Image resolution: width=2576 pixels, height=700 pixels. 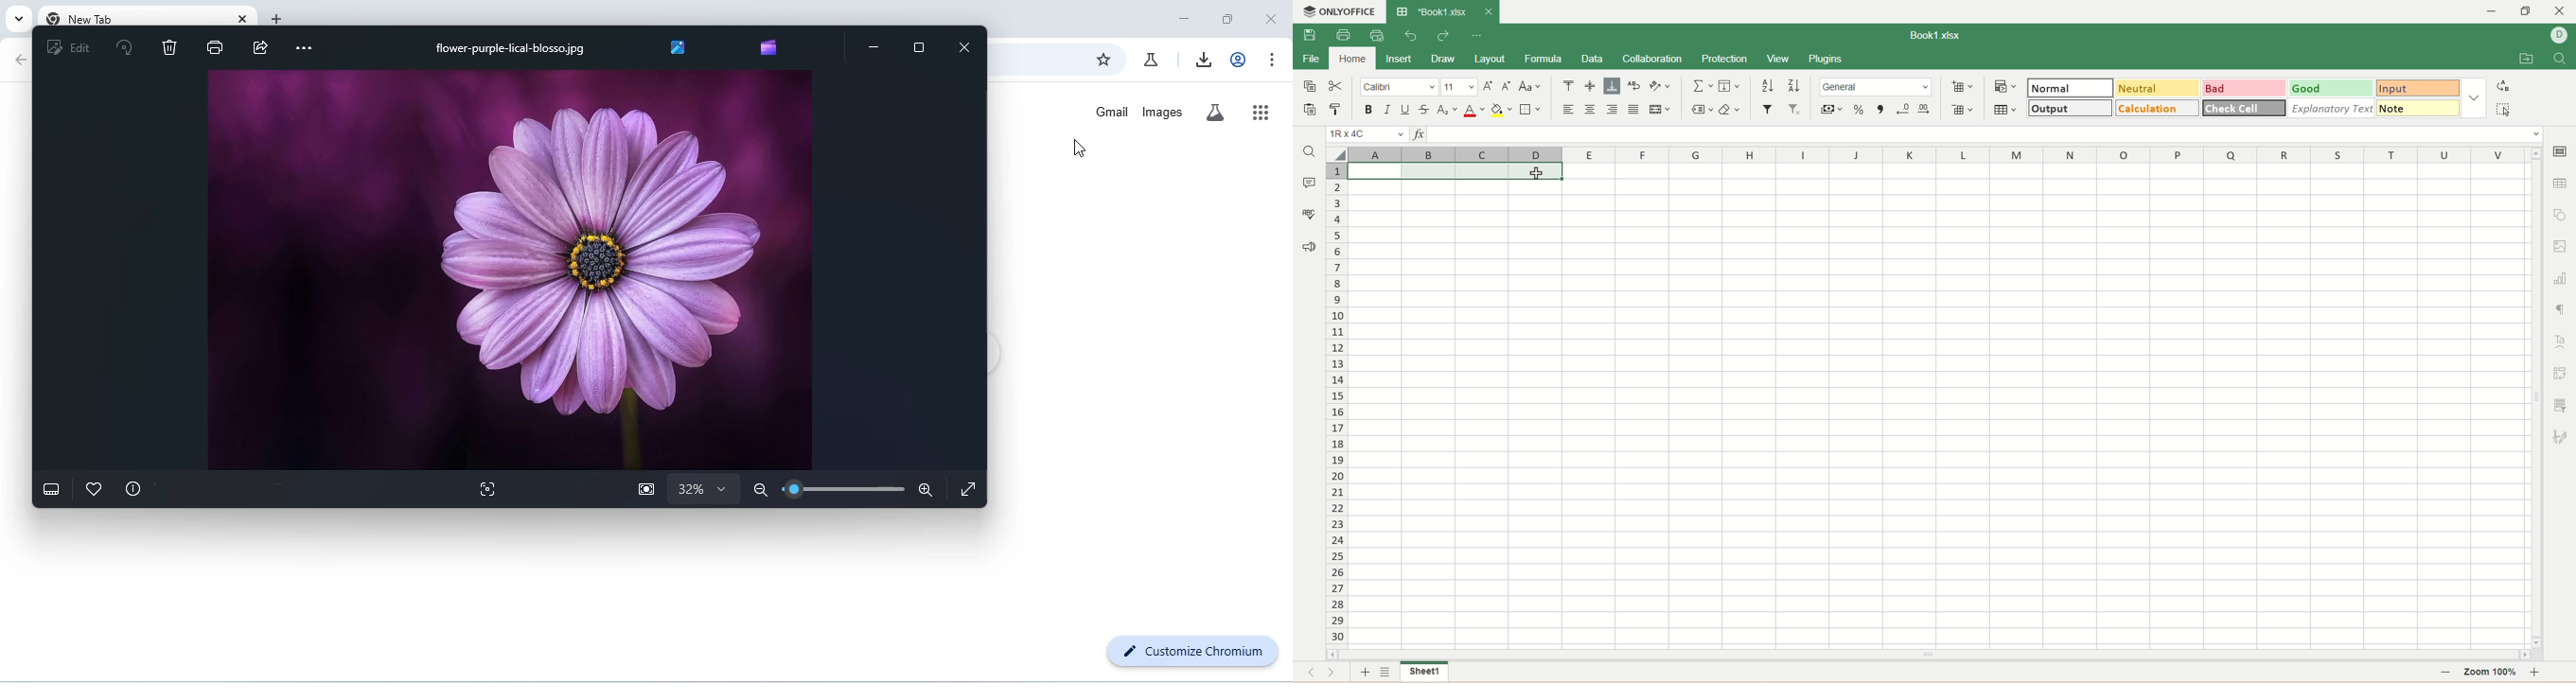 What do you see at coordinates (1342, 35) in the screenshot?
I see `print` at bounding box center [1342, 35].